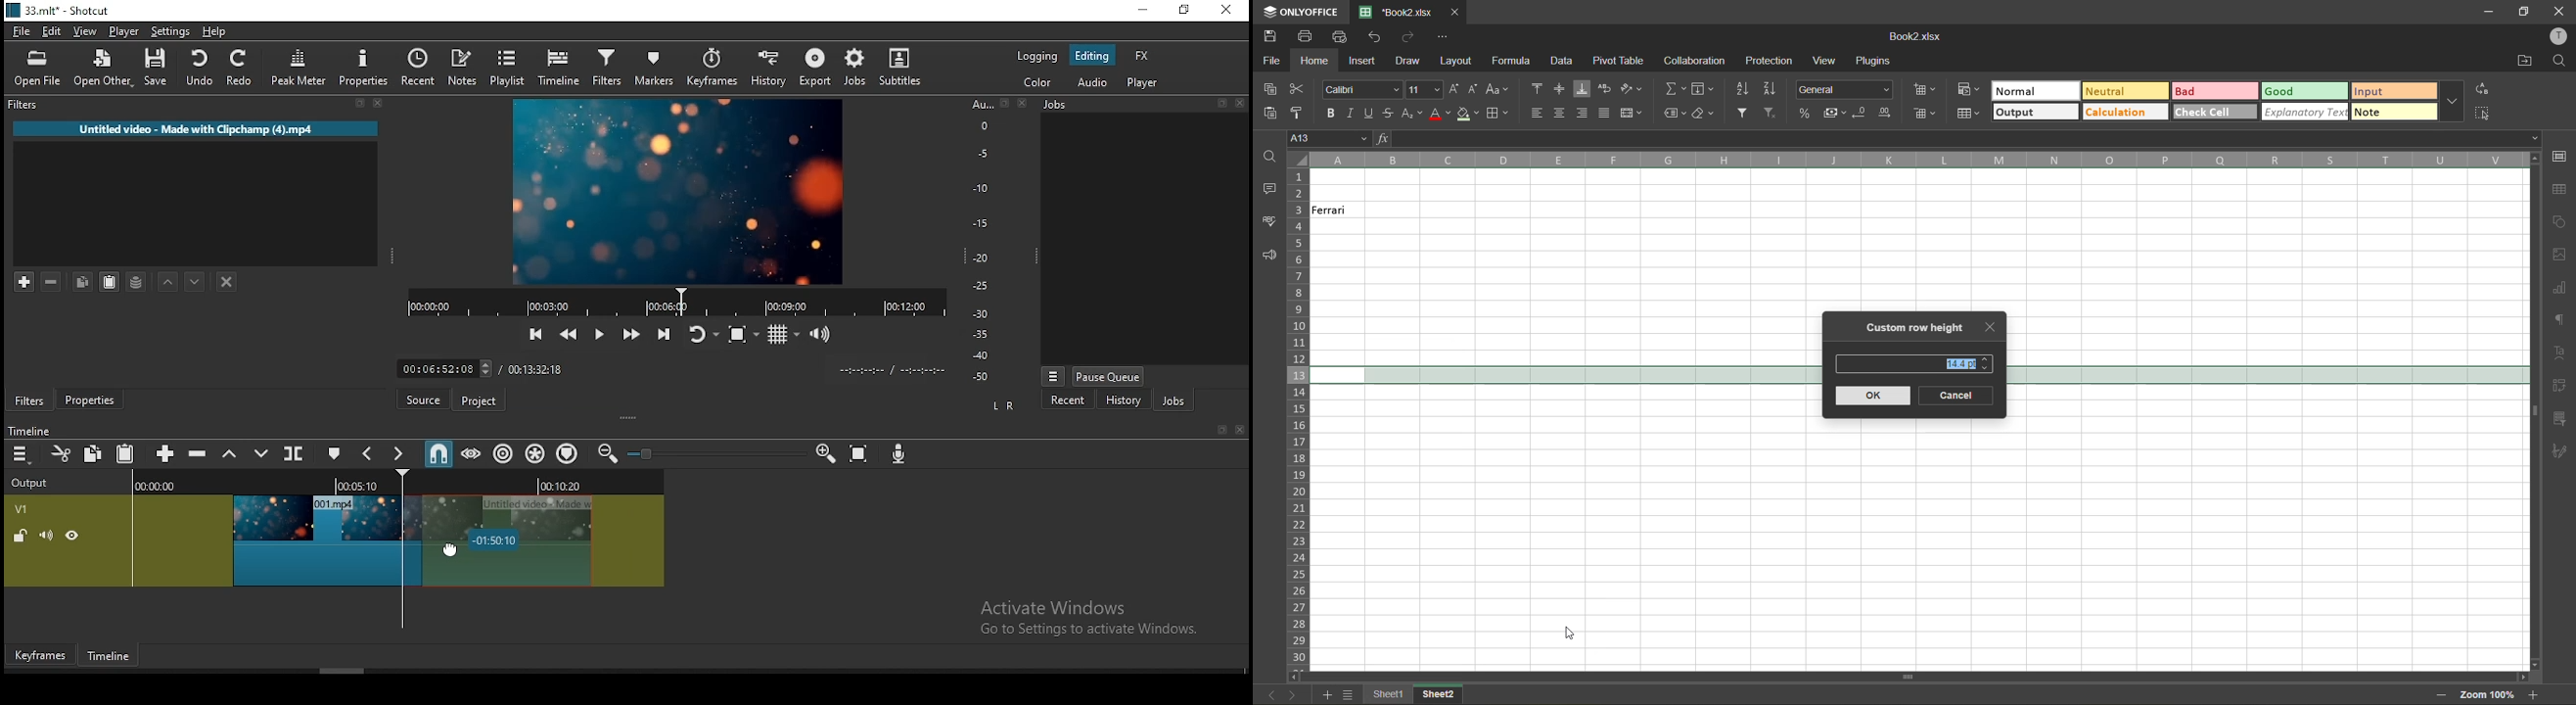  What do you see at coordinates (1146, 106) in the screenshot?
I see `Jobs` at bounding box center [1146, 106].